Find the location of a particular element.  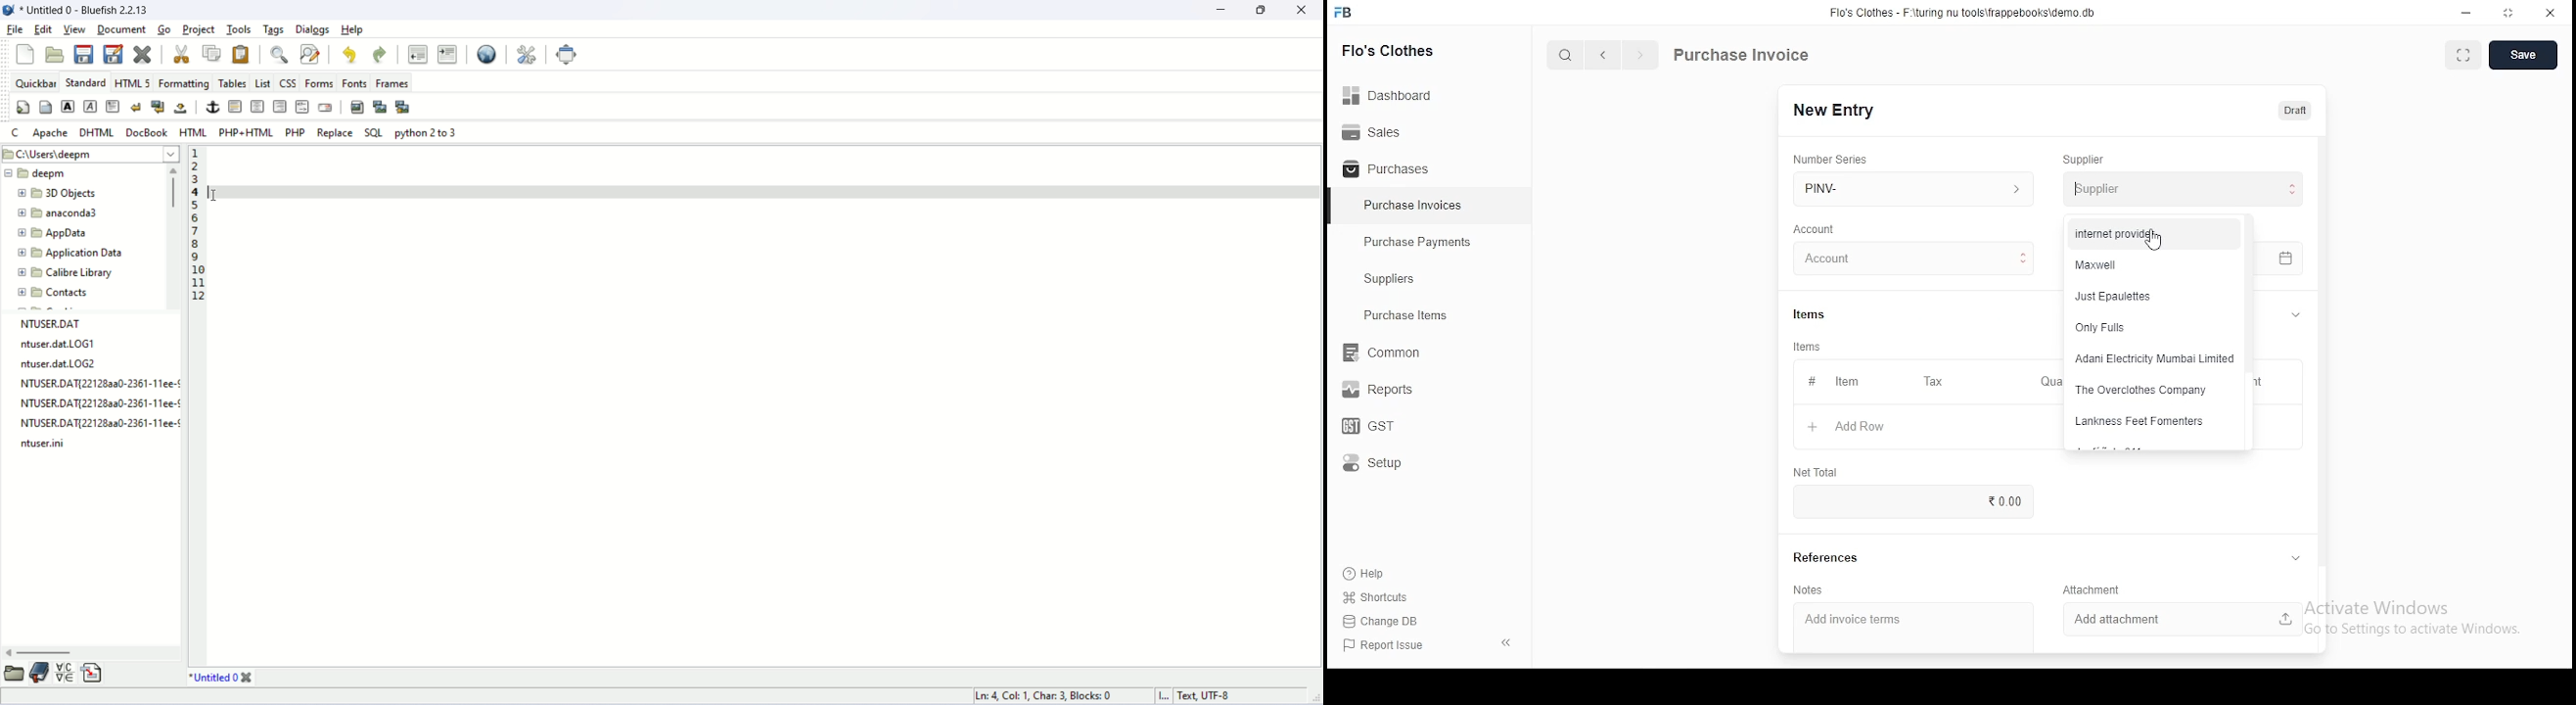

redo is located at coordinates (380, 54).